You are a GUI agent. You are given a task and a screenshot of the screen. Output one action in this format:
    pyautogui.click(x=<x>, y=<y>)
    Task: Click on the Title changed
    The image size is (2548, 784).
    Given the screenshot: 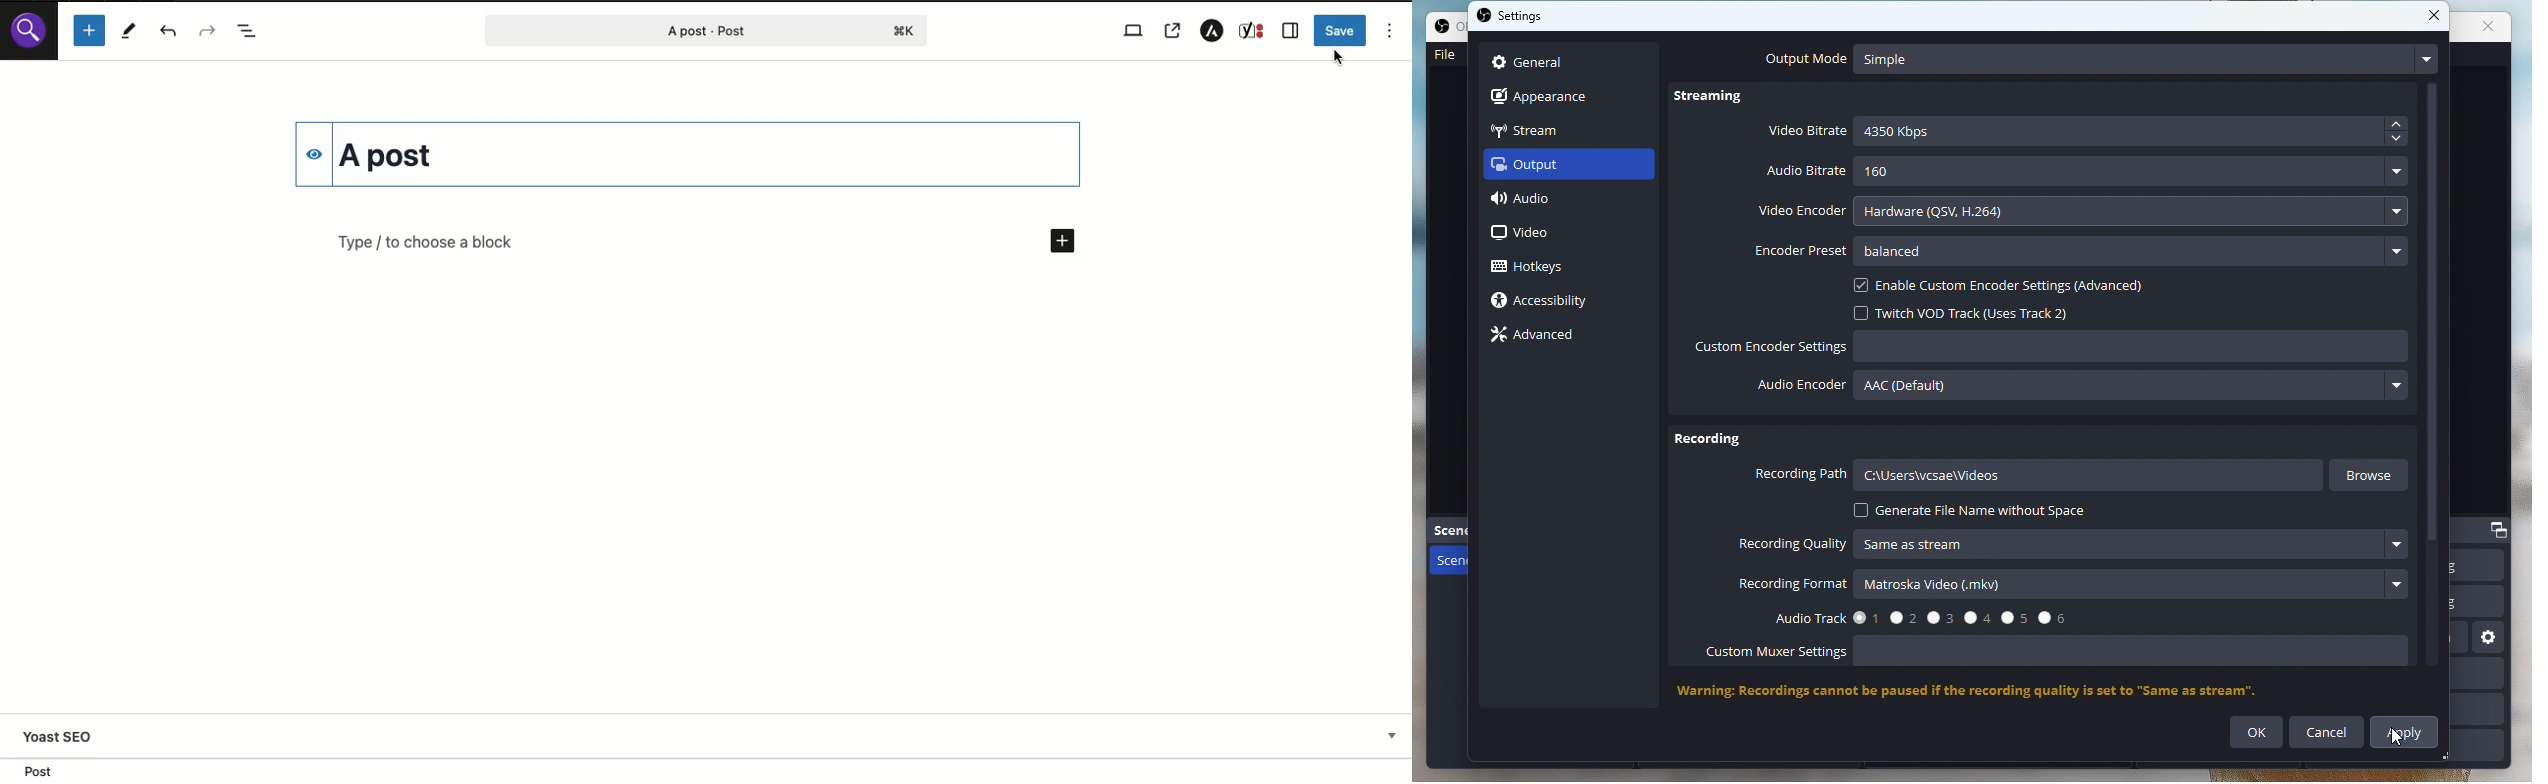 What is the action you would take?
    pyautogui.click(x=396, y=159)
    